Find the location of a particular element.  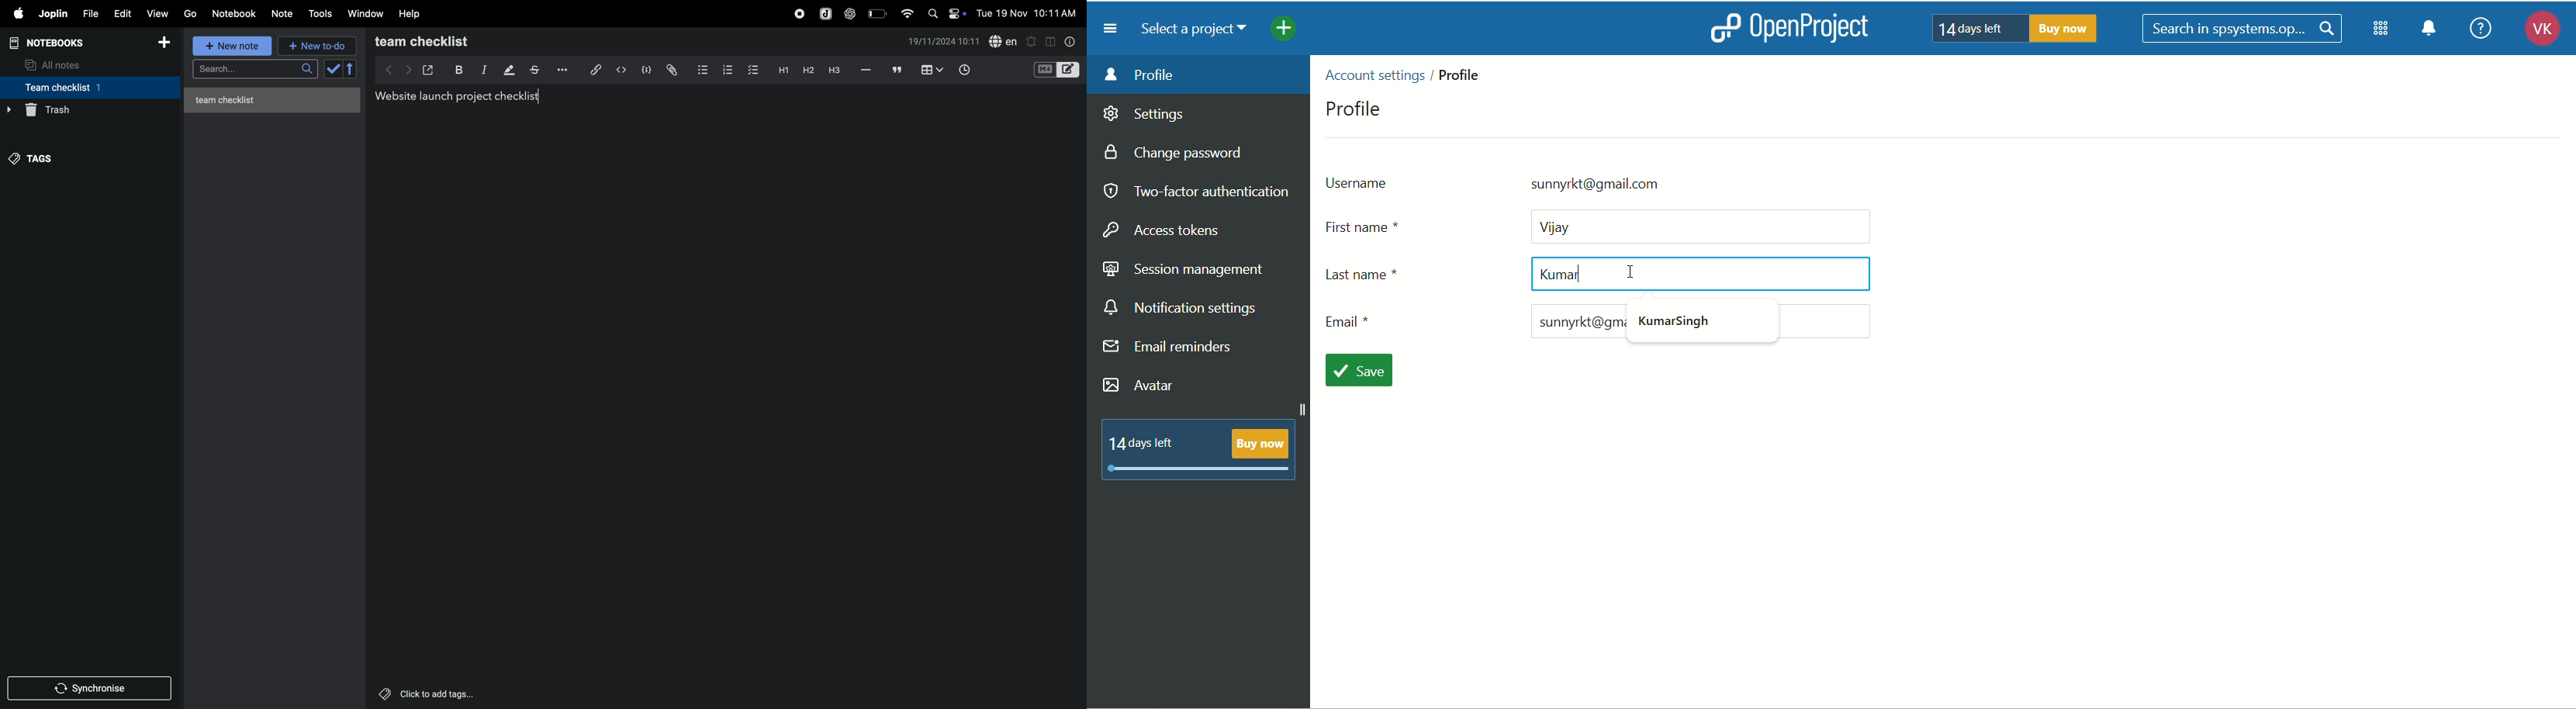

date and time is located at coordinates (1027, 14).